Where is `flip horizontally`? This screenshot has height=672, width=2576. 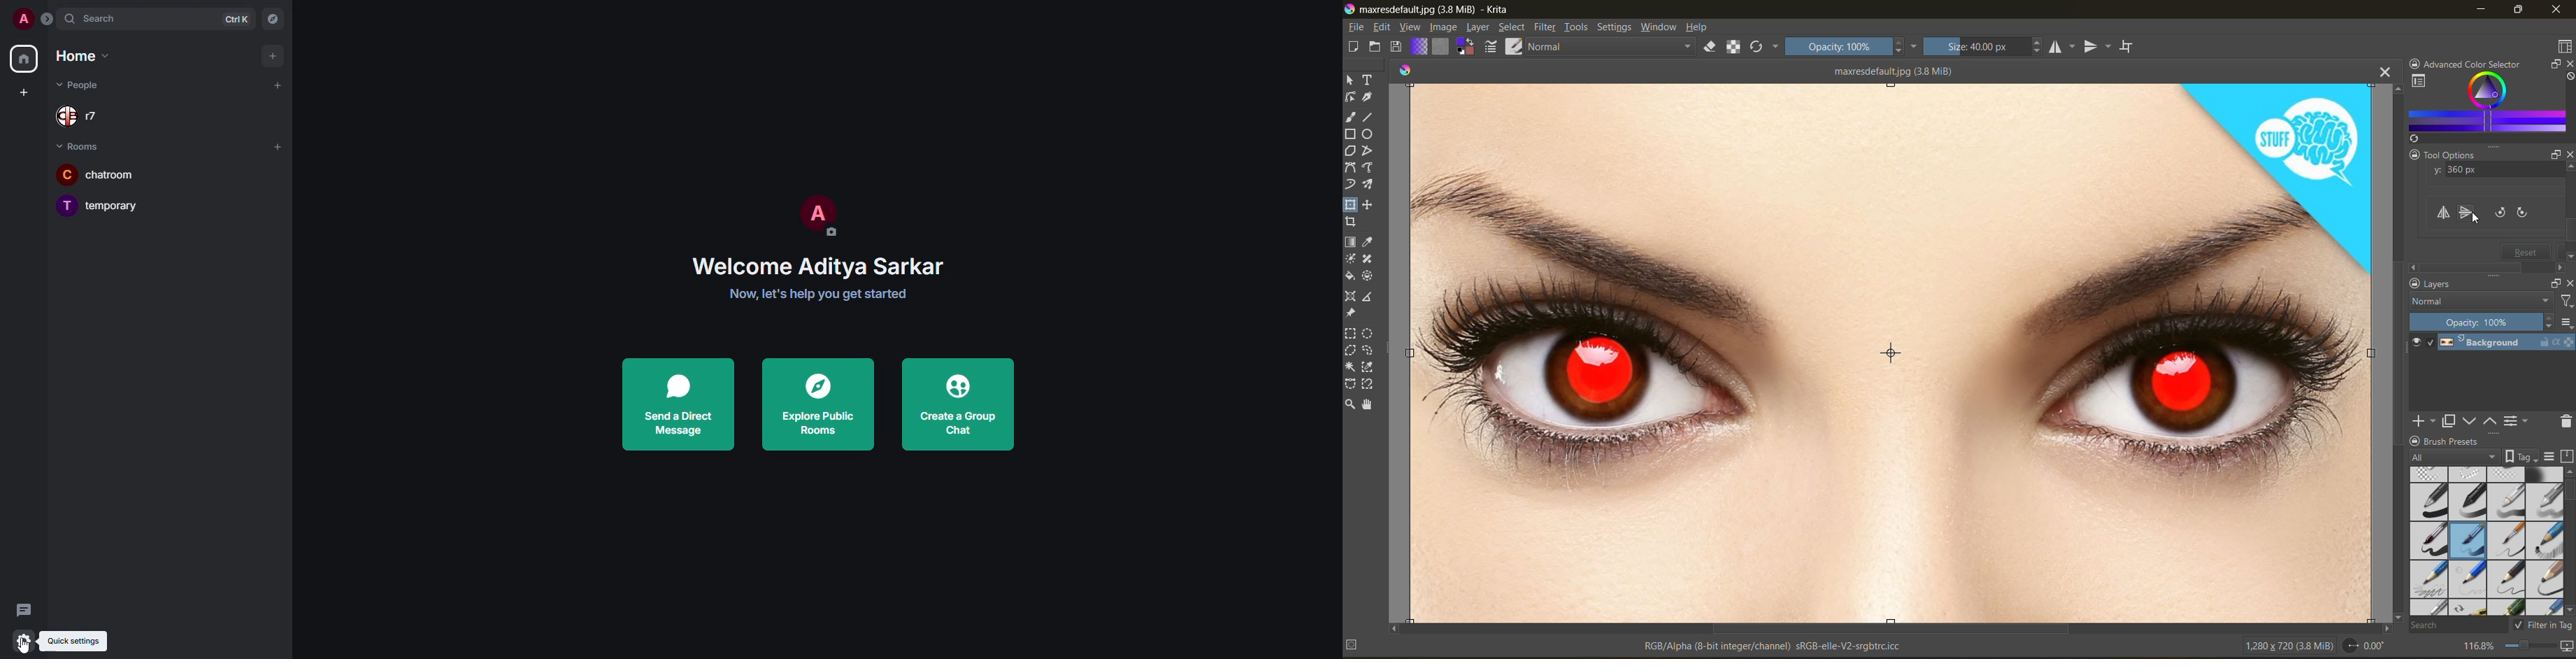 flip horizontally is located at coordinates (2443, 213).